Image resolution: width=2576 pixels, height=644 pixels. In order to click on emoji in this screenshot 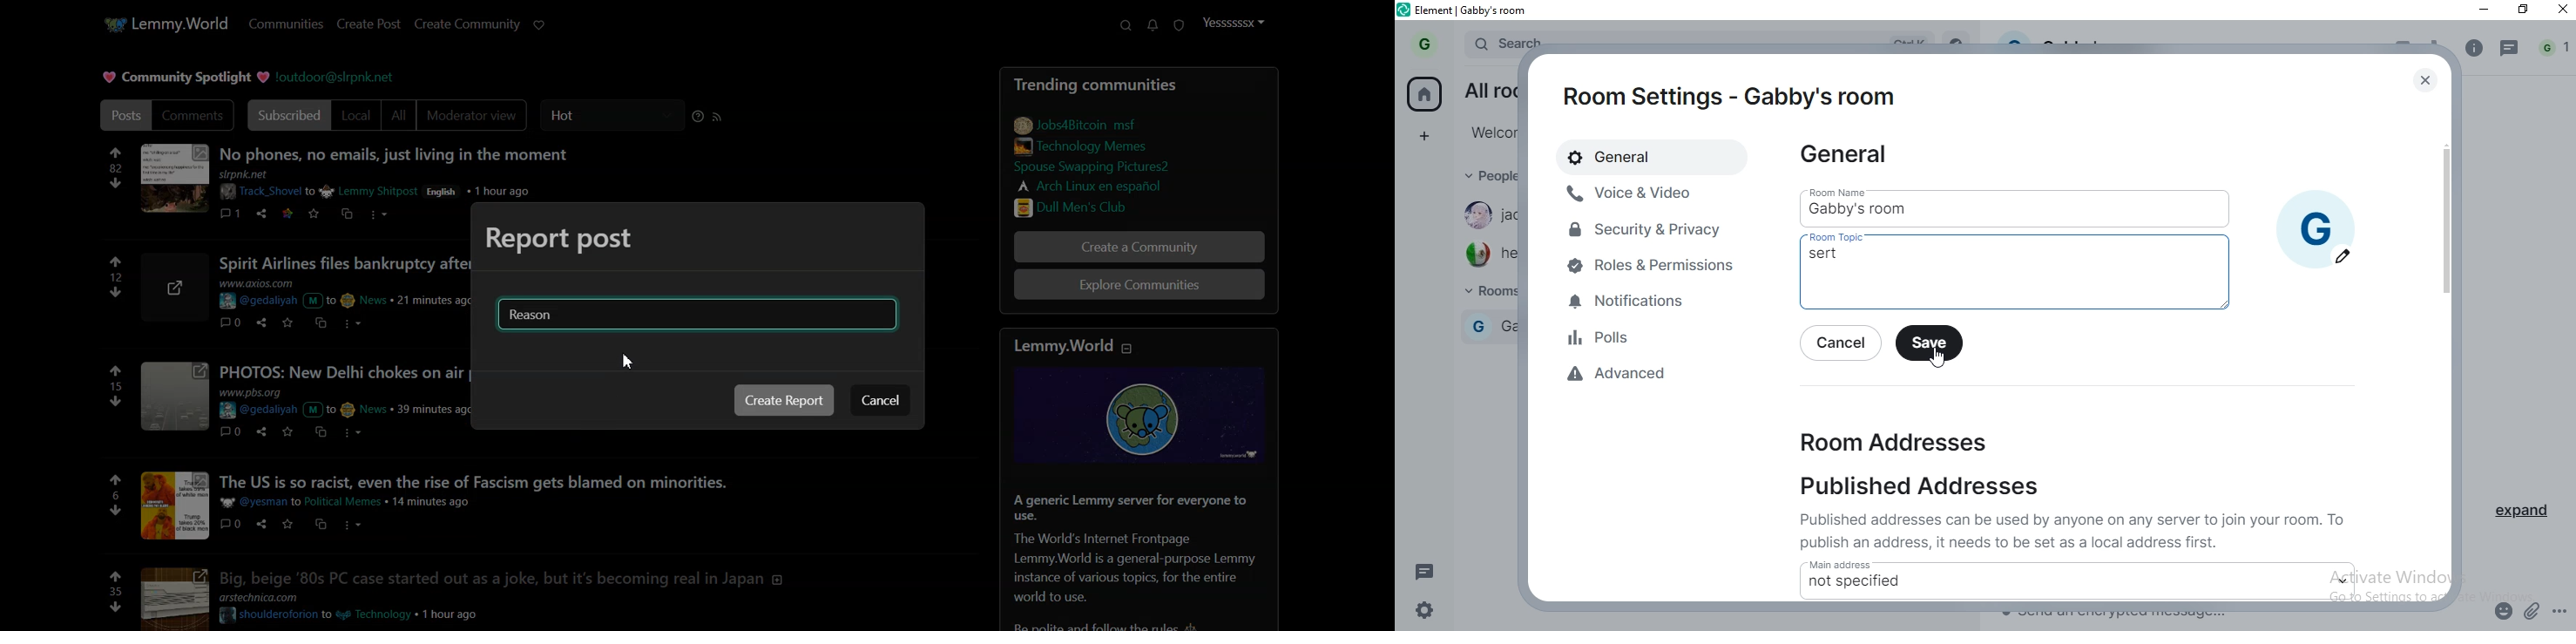, I will do `click(2505, 608)`.